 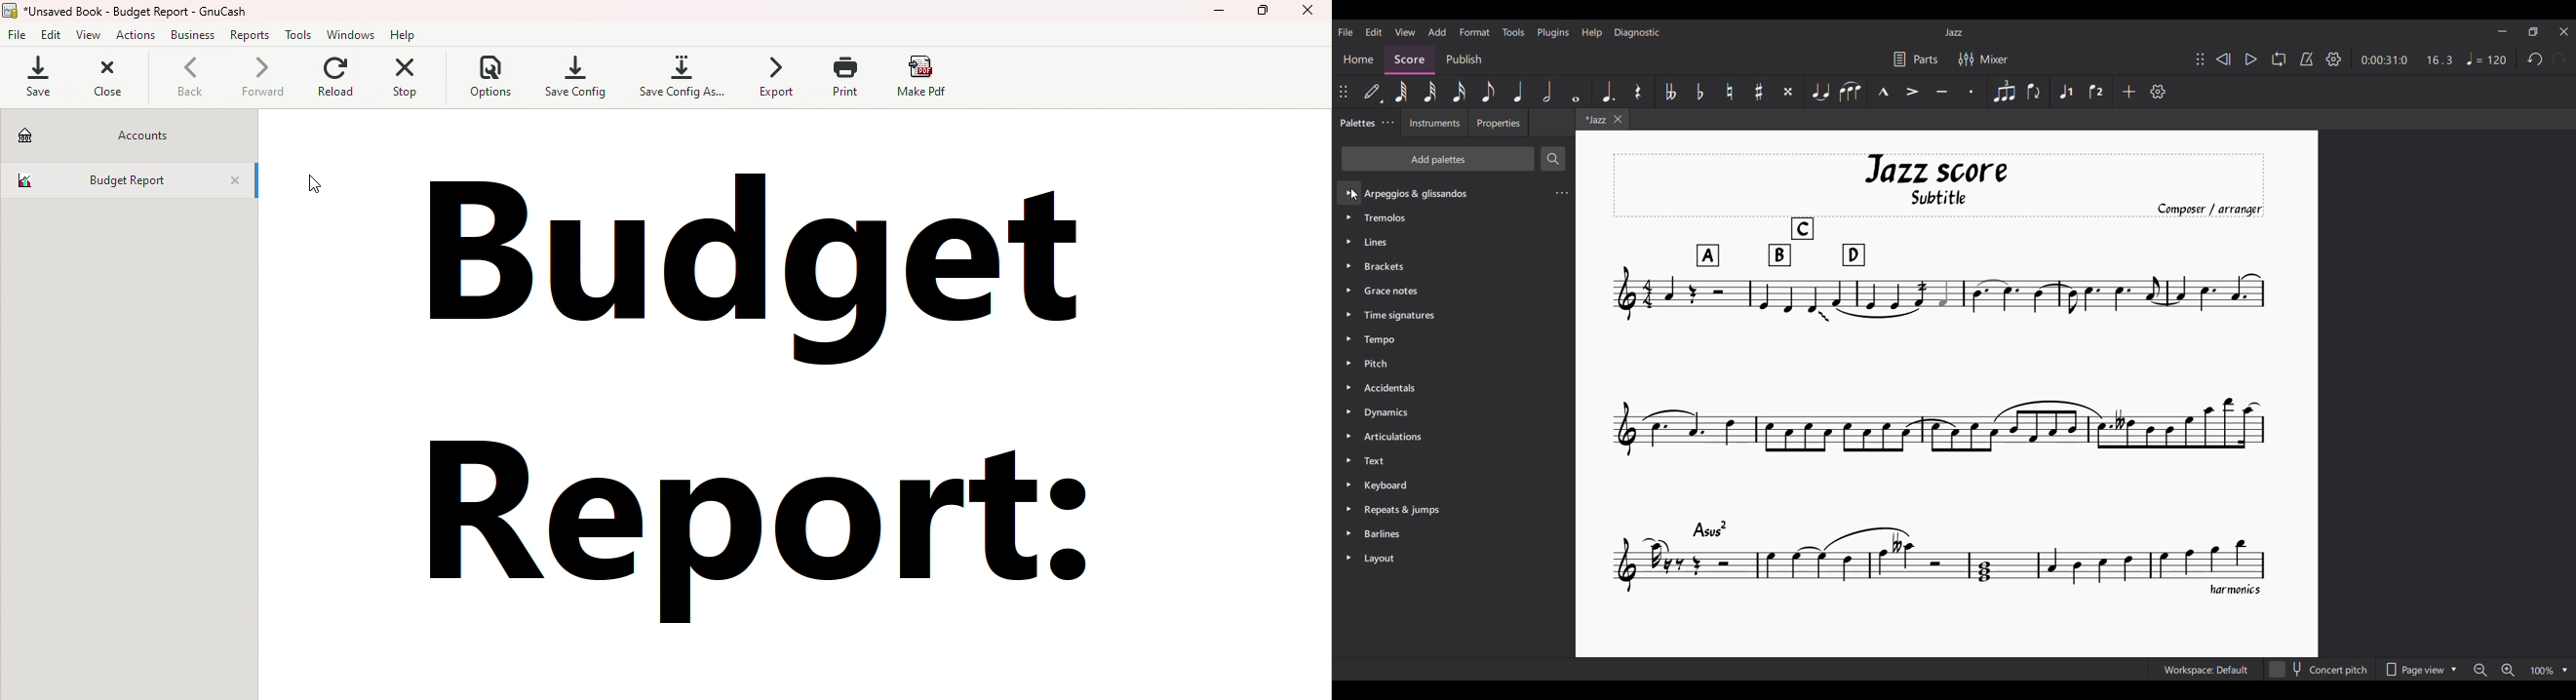 I want to click on Rewind, so click(x=2224, y=59).